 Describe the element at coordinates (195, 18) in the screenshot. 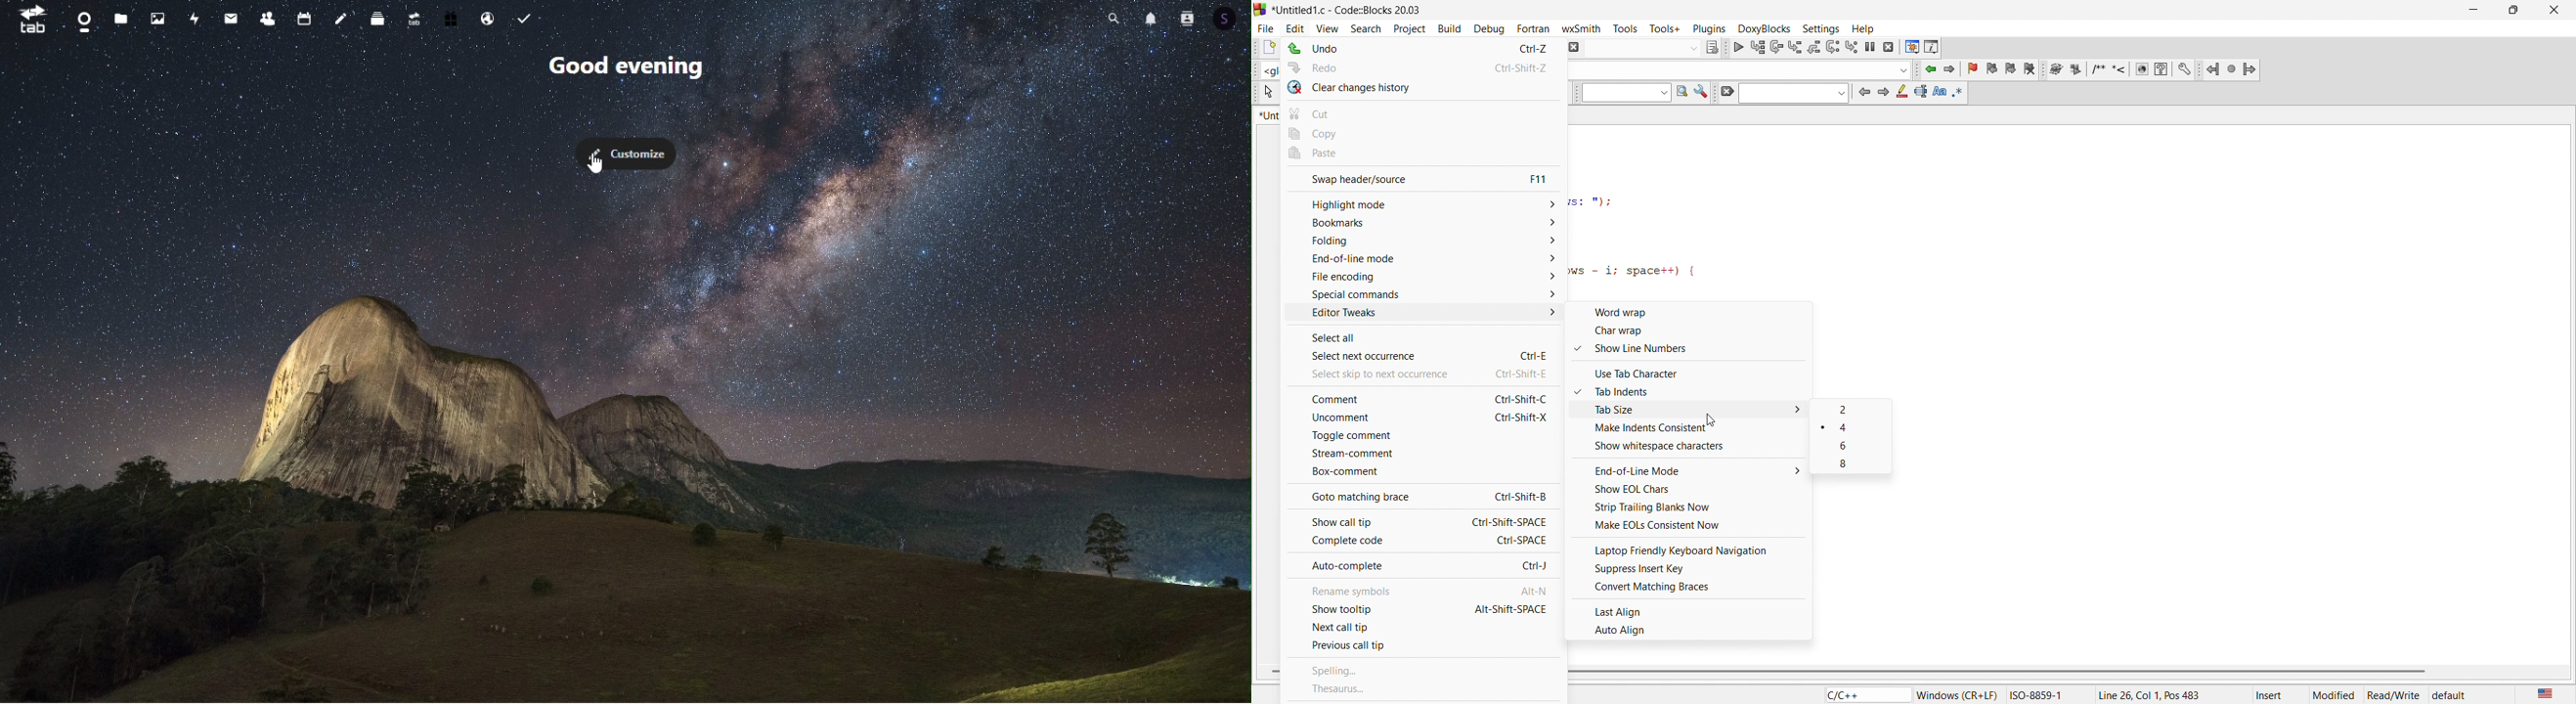

I see `Activity` at that location.